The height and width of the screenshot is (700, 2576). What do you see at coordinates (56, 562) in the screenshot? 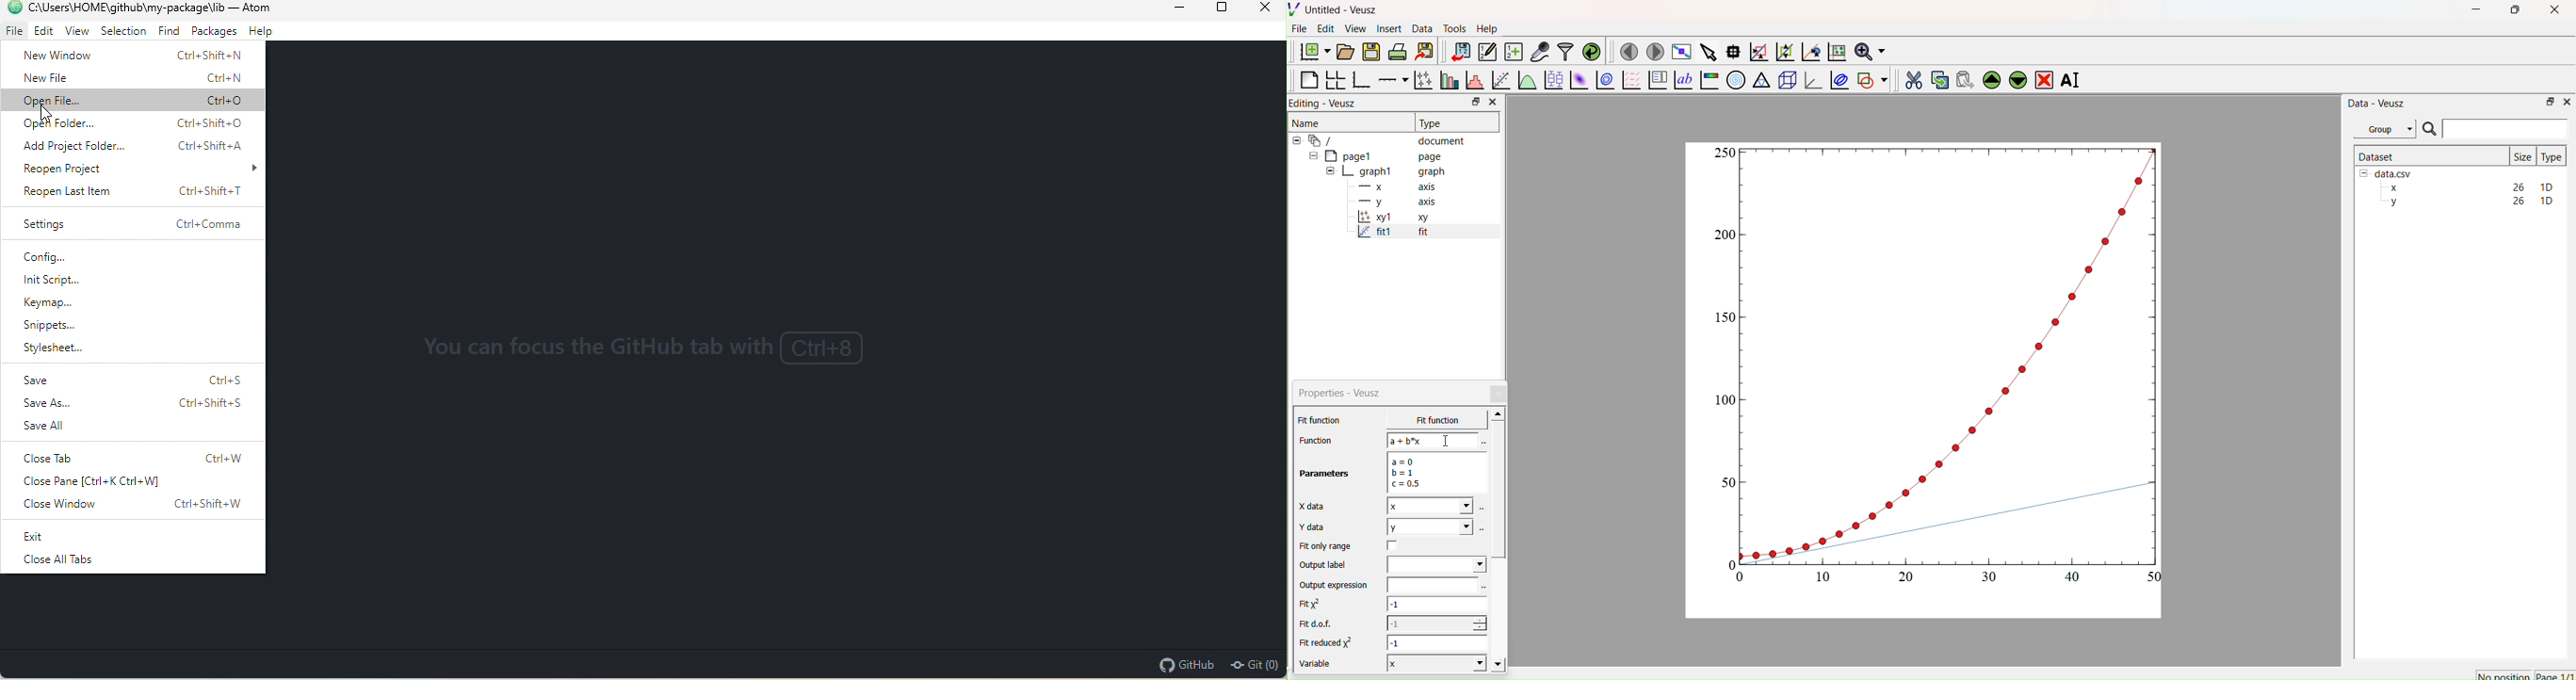
I see `close all tabs` at bounding box center [56, 562].